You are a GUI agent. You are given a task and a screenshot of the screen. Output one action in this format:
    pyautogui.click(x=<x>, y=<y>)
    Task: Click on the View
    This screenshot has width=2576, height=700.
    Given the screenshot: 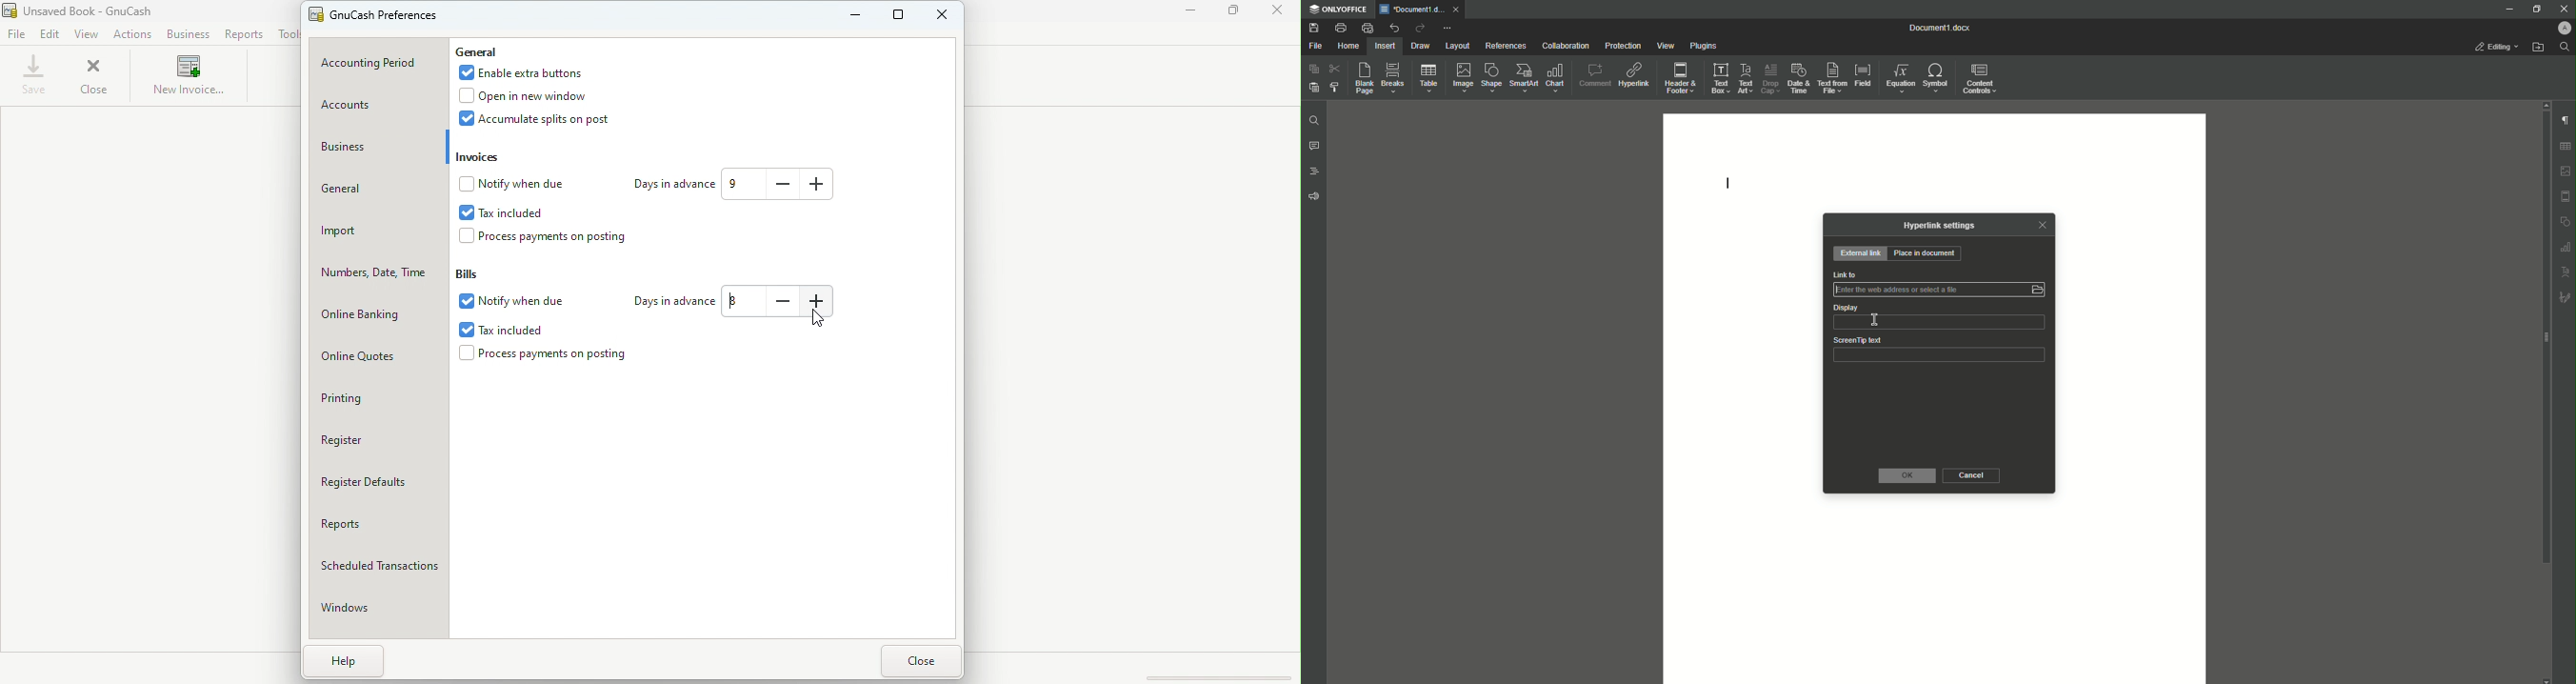 What is the action you would take?
    pyautogui.click(x=88, y=34)
    